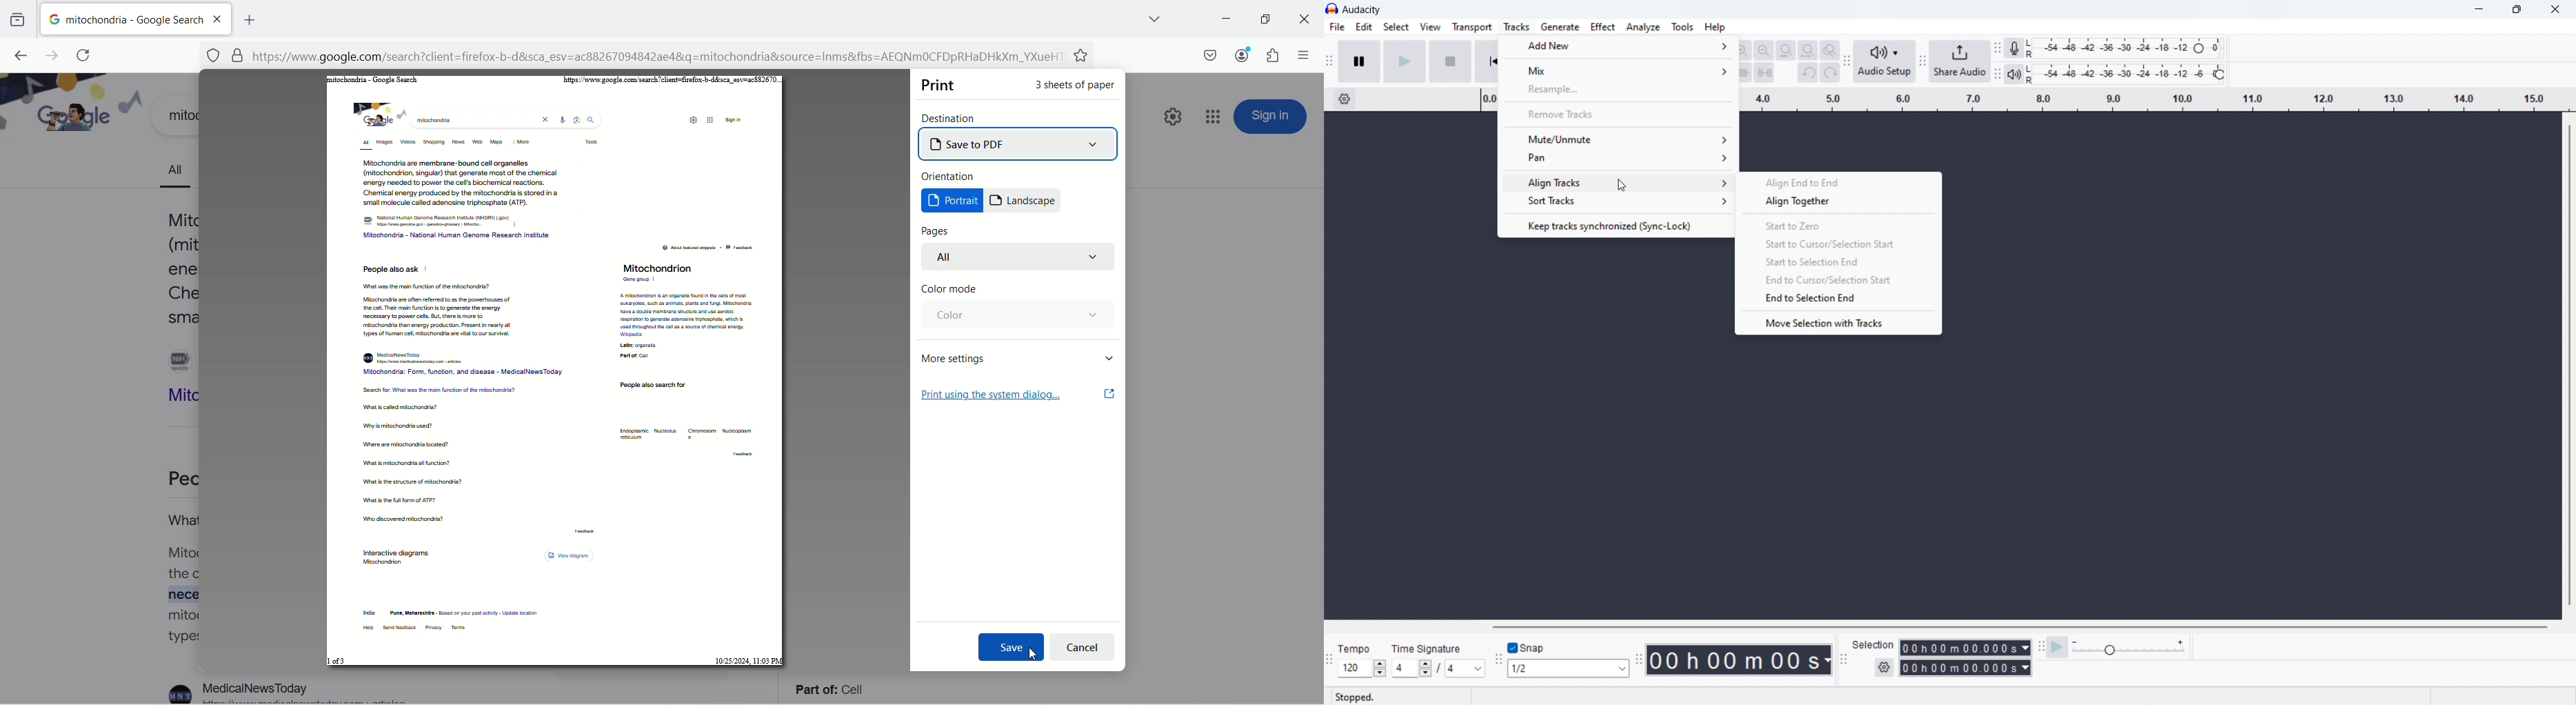  Describe the element at coordinates (1032, 657) in the screenshot. I see `cursor` at that location.